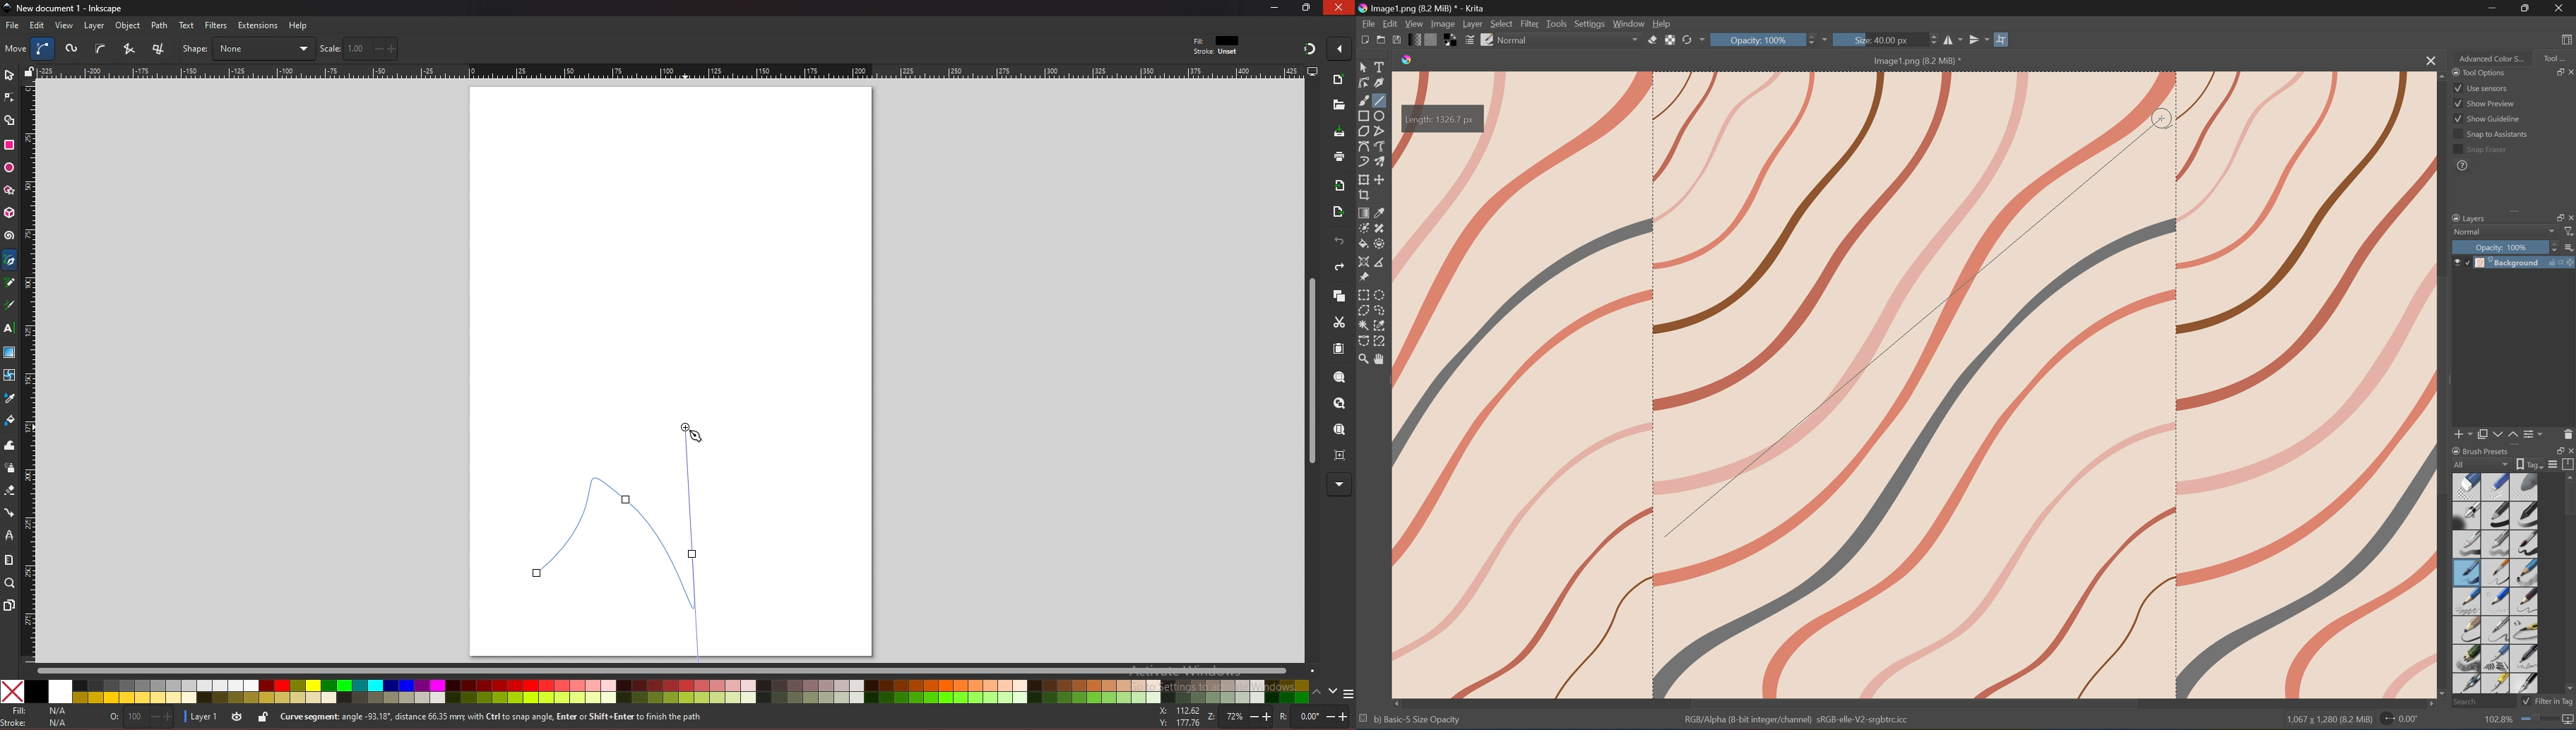  I want to click on object, so click(130, 26).